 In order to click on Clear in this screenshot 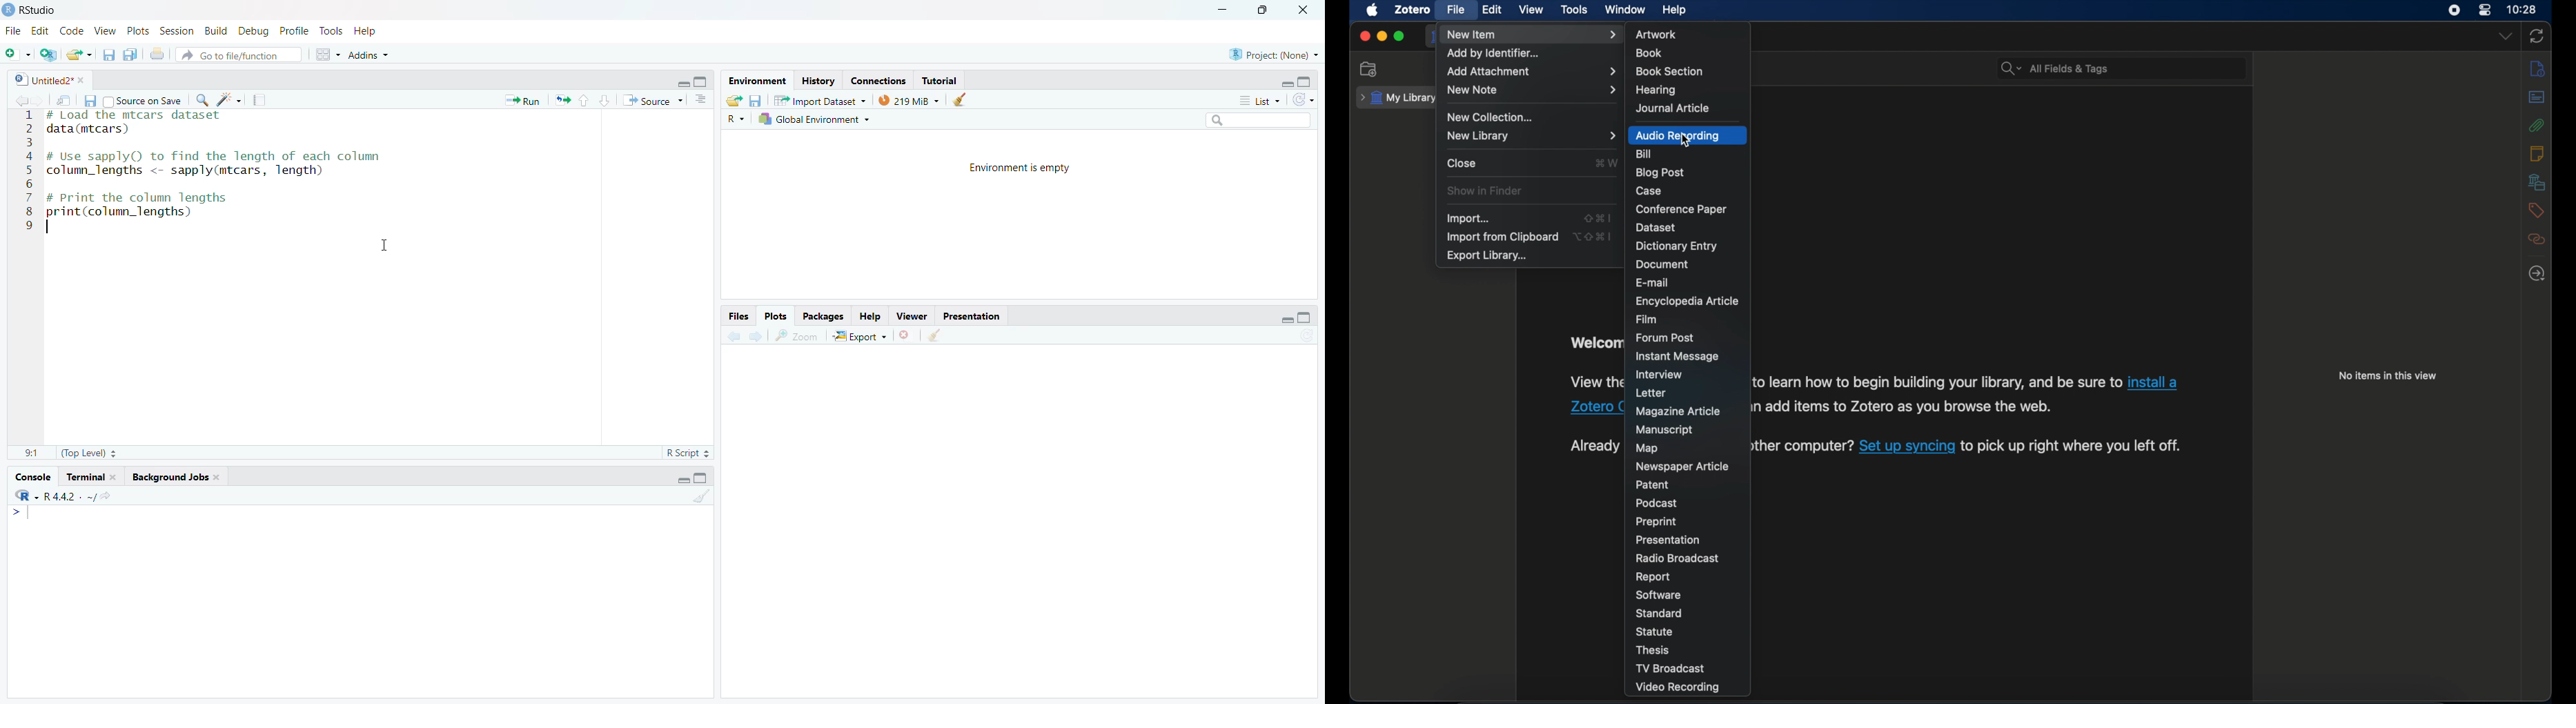, I will do `click(934, 335)`.